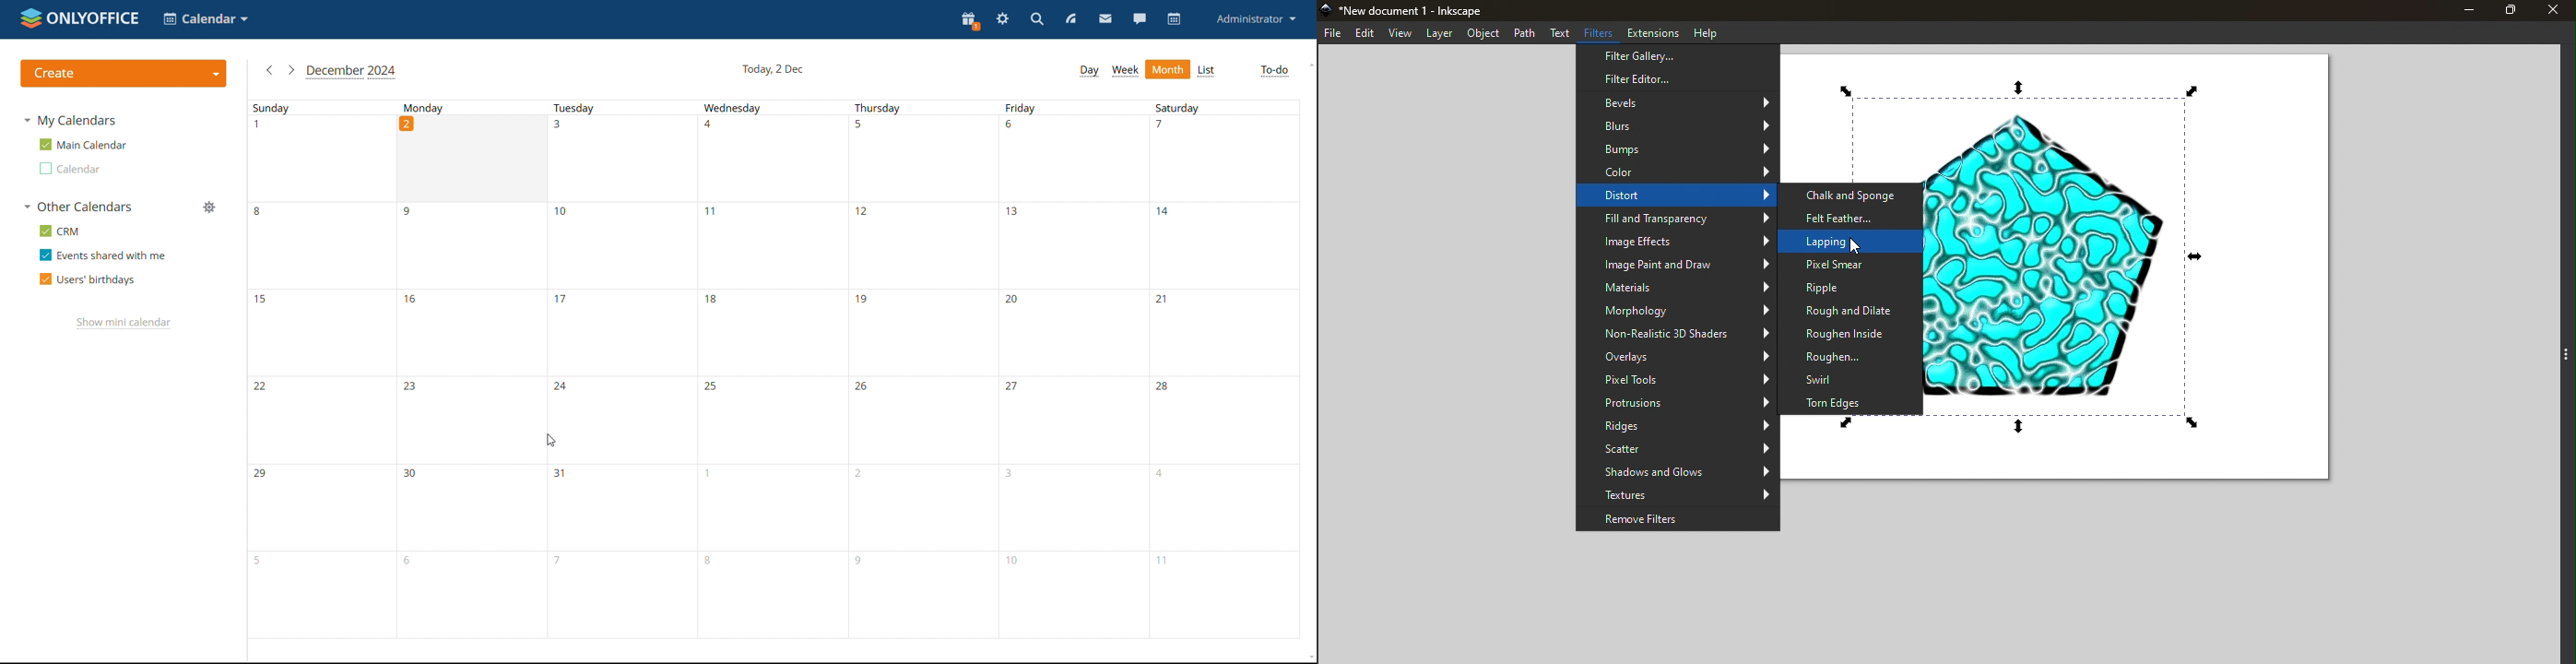 The image size is (2576, 672). Describe the element at coordinates (1678, 242) in the screenshot. I see `Image Effects` at that location.